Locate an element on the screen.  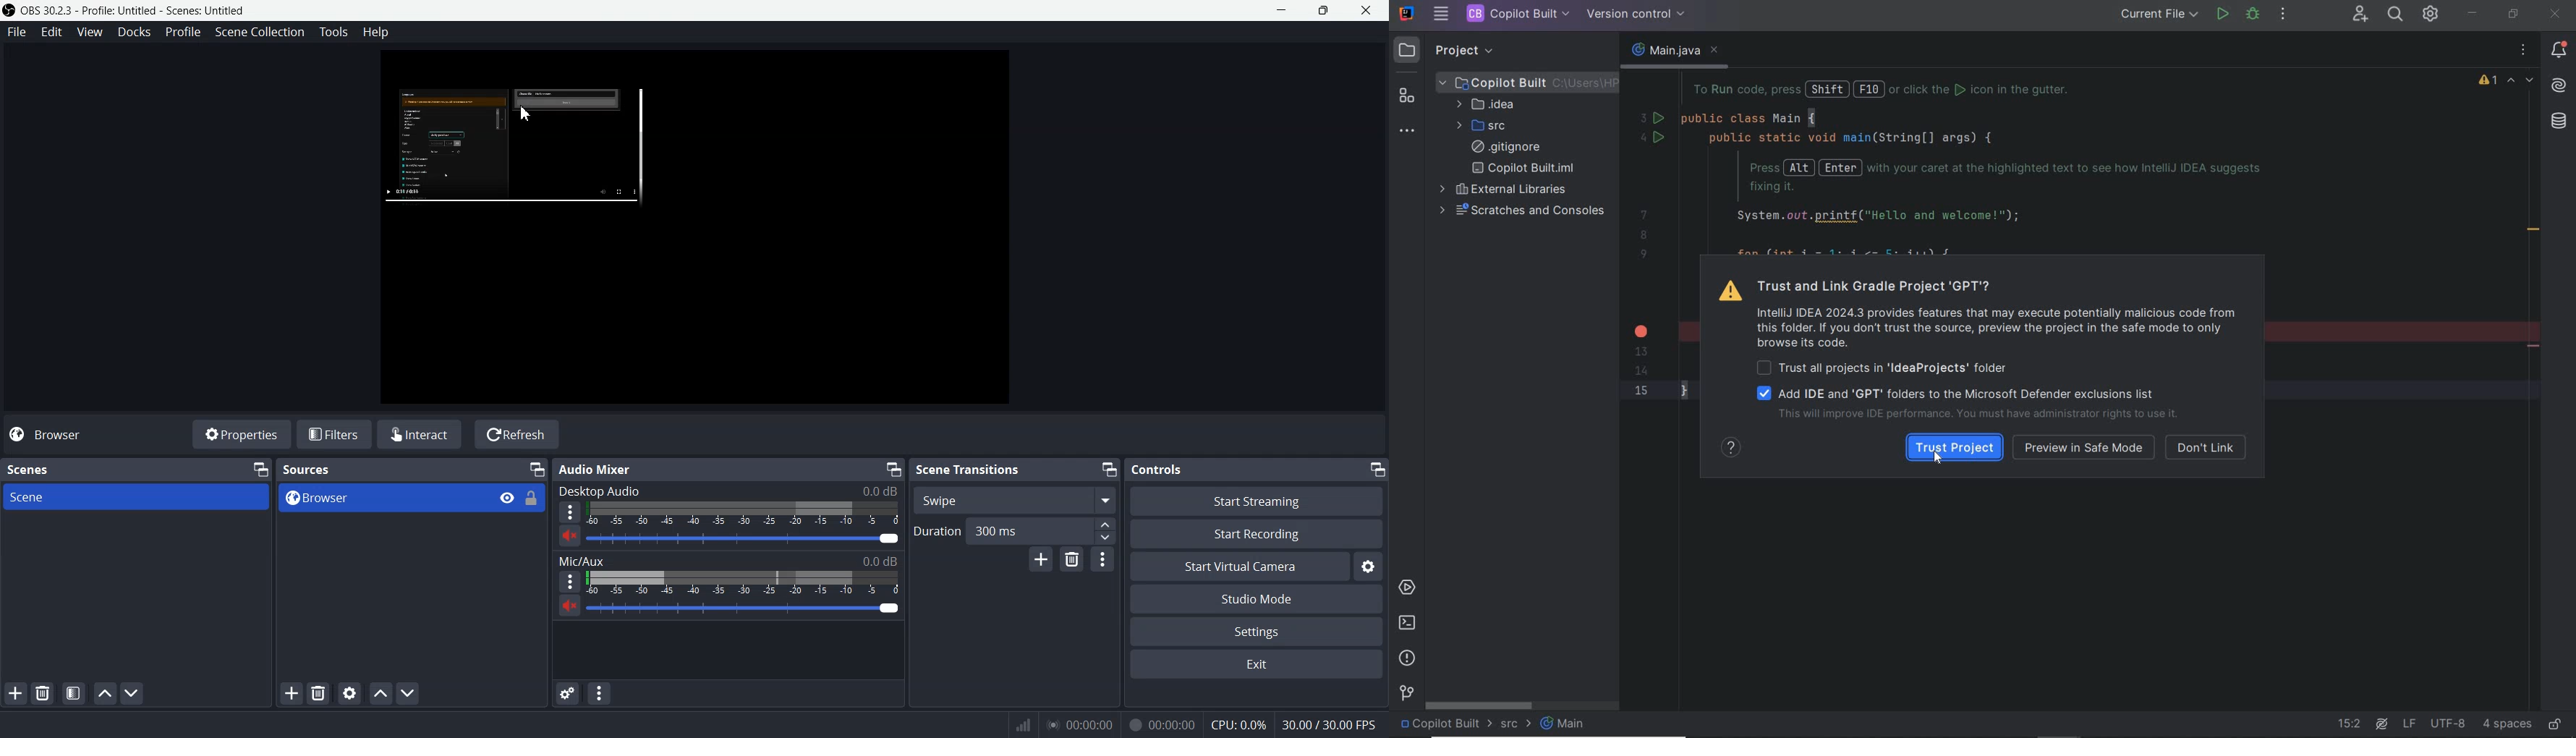
Start Recording is located at coordinates (1255, 535).